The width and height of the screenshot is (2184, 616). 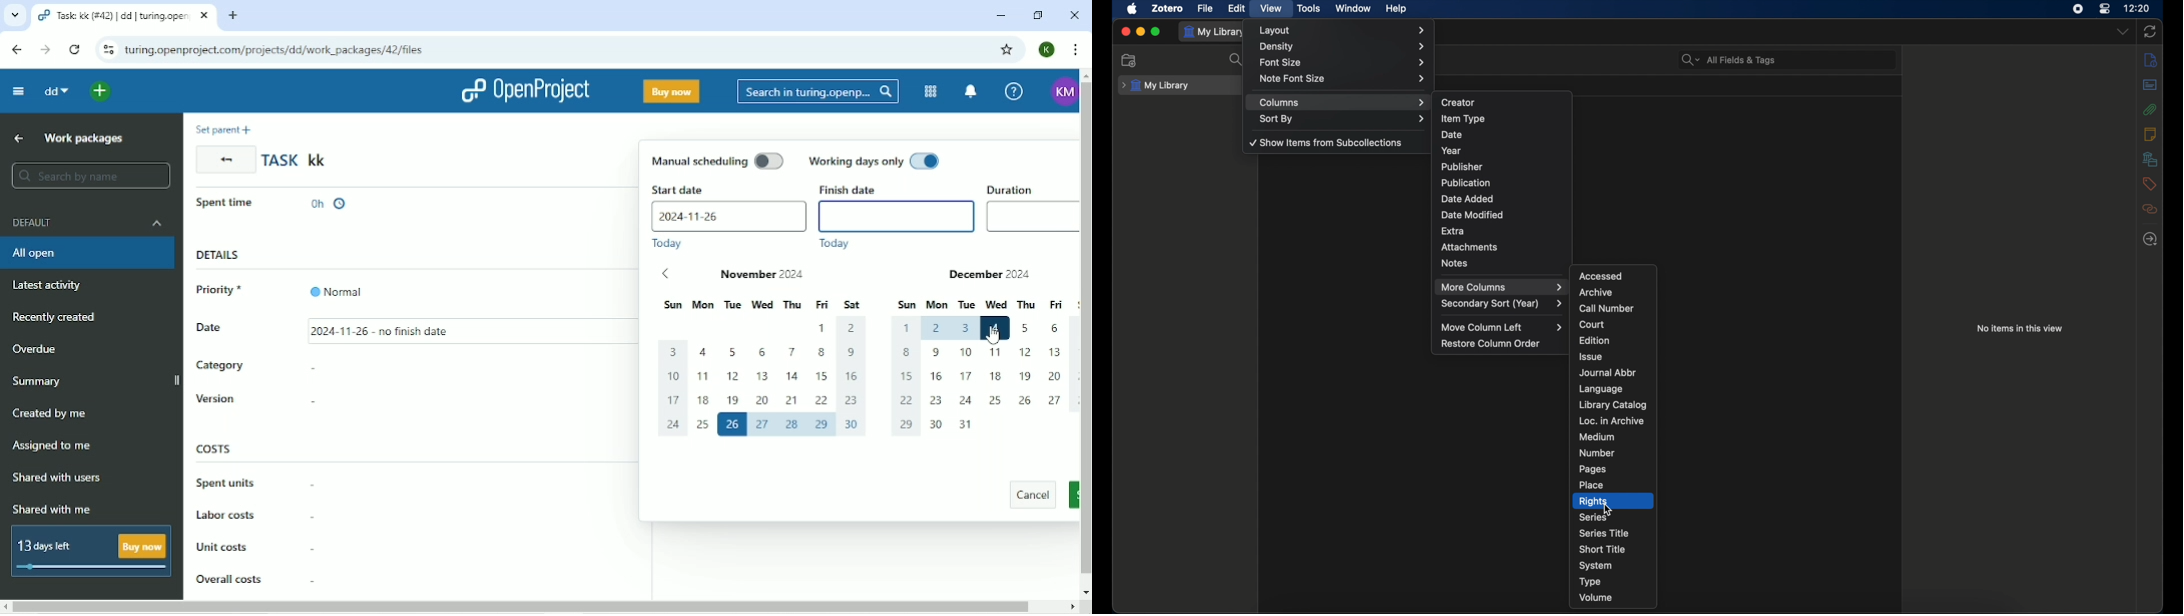 I want to click on tools, so click(x=1307, y=8).